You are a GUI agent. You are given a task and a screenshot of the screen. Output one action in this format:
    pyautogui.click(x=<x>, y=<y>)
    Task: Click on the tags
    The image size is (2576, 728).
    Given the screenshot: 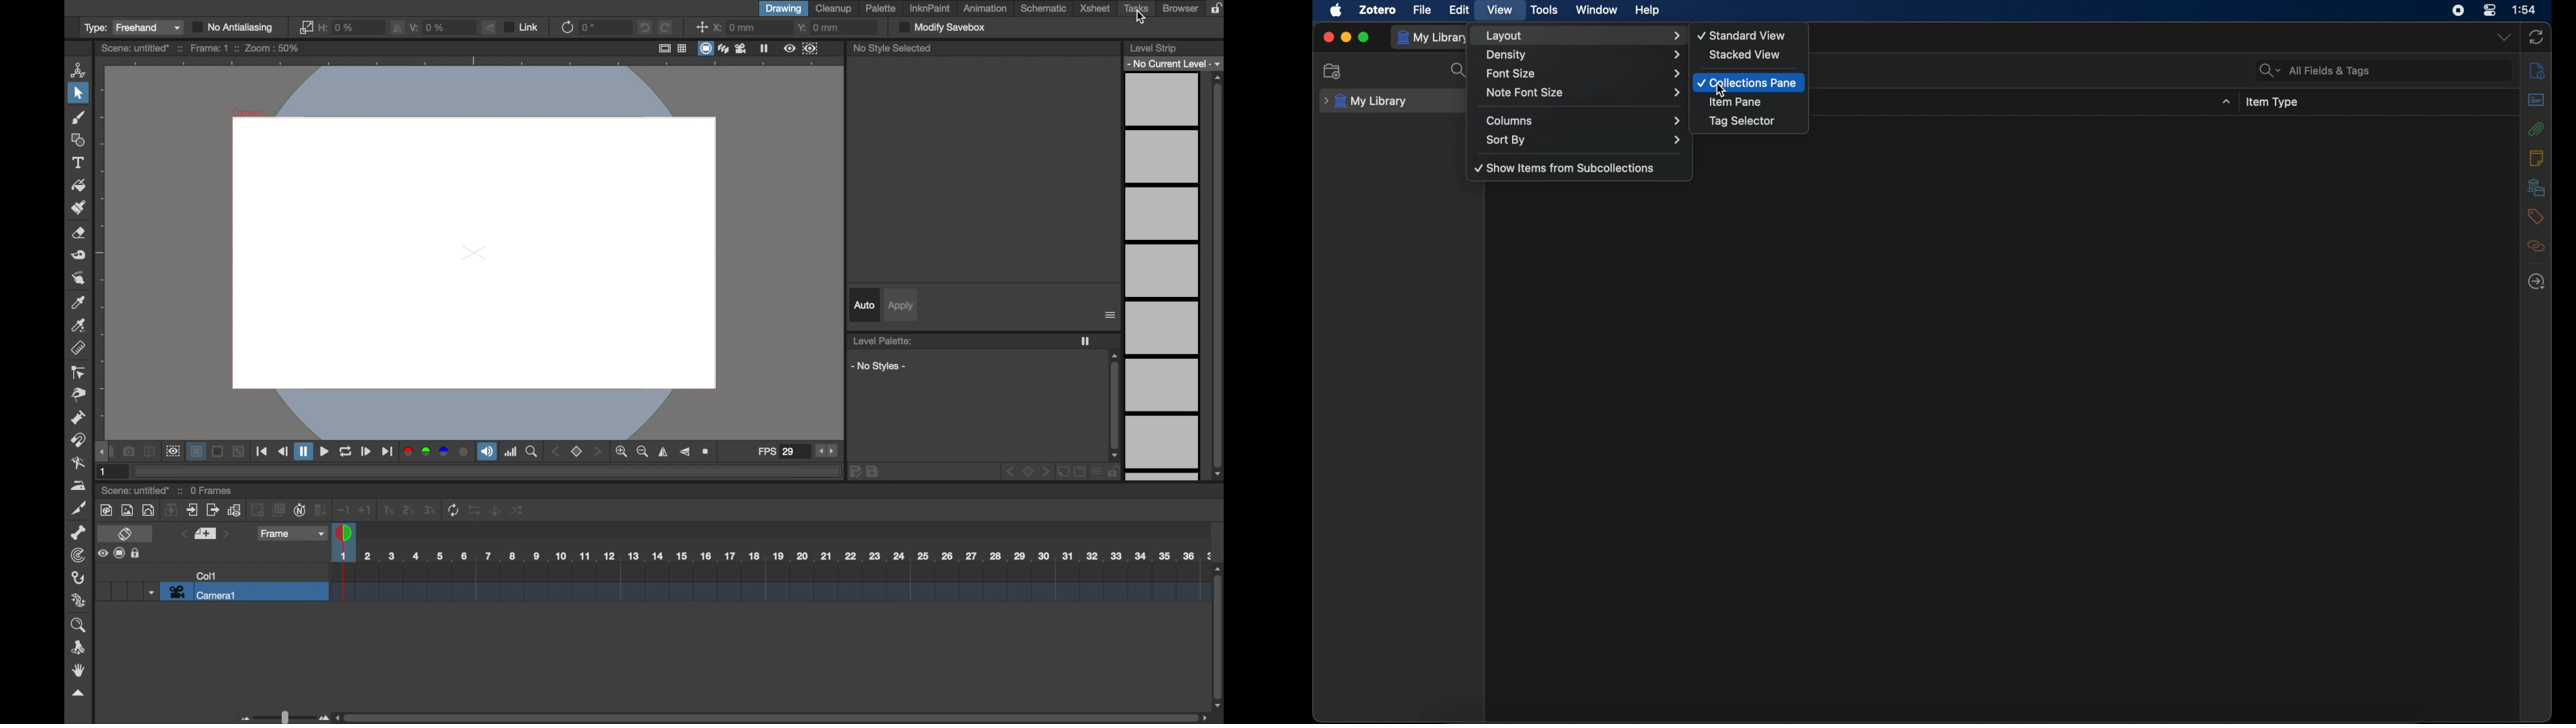 What is the action you would take?
    pyautogui.click(x=2536, y=217)
    